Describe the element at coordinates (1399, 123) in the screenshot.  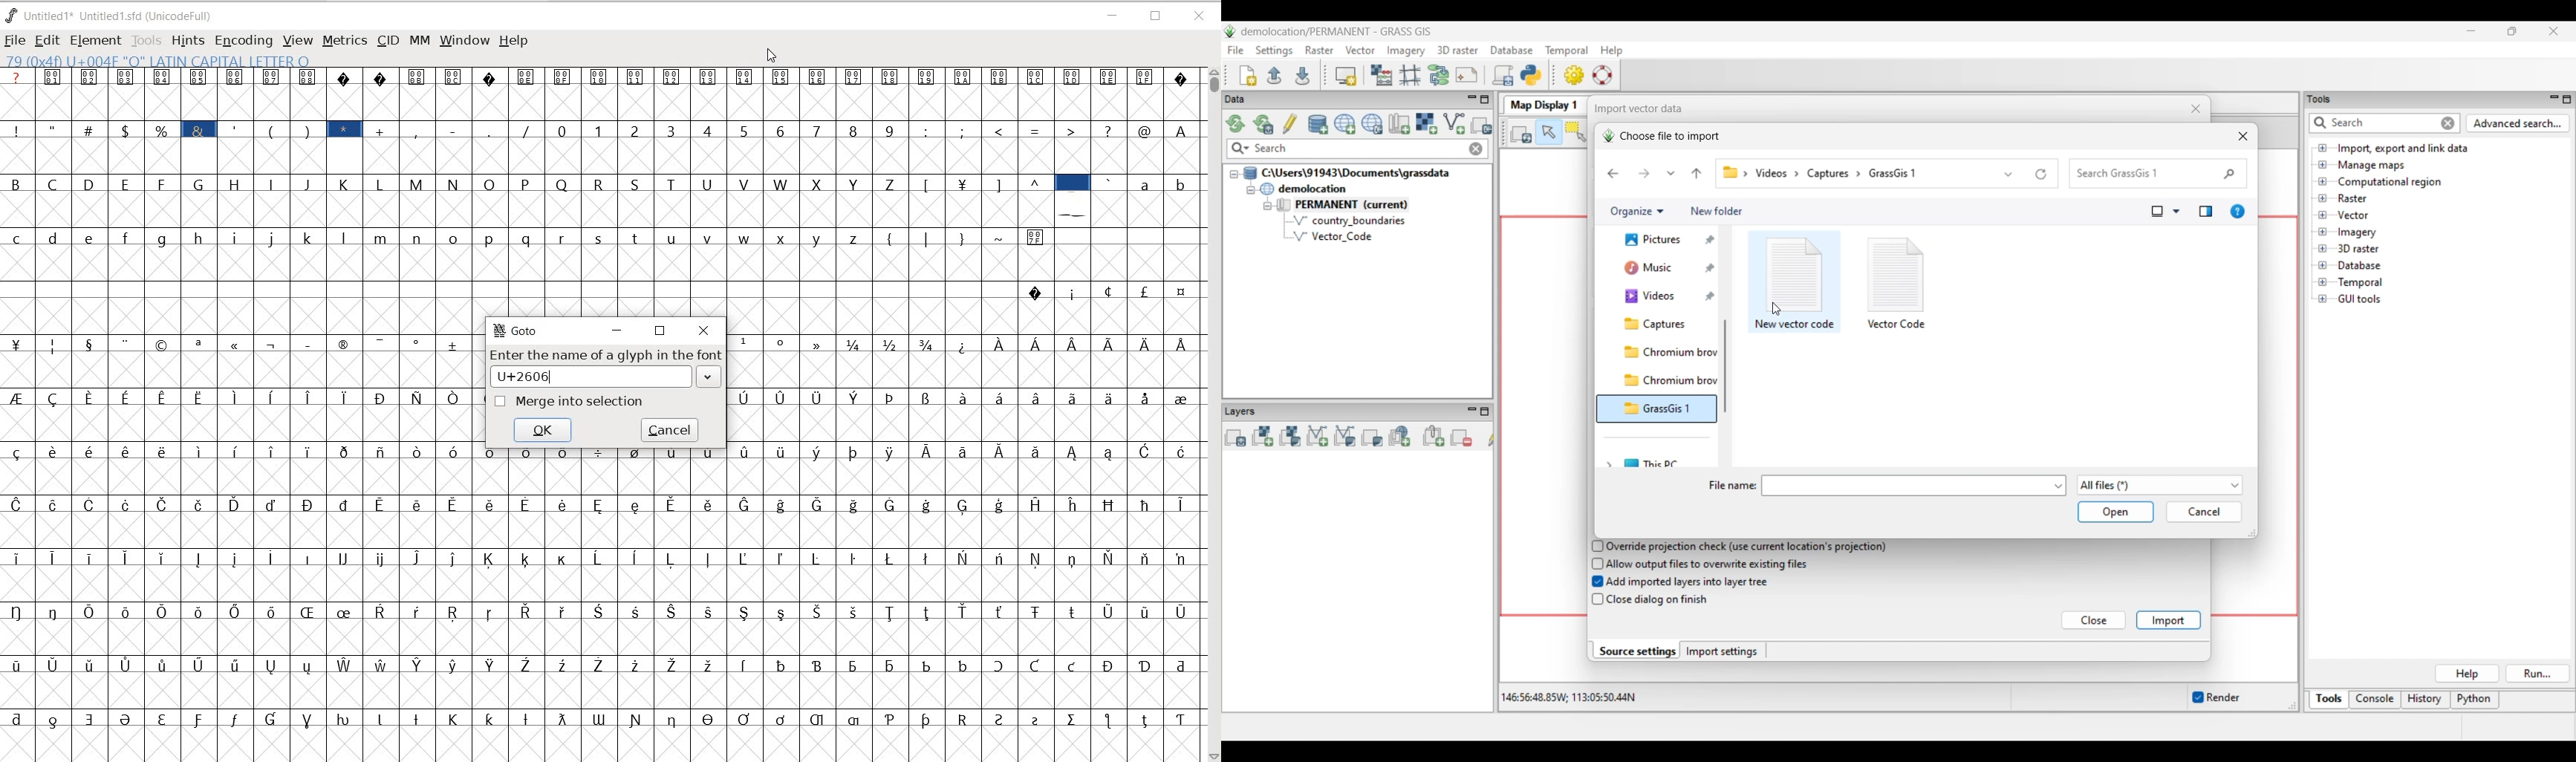
I see `Create new map set in current project` at that location.